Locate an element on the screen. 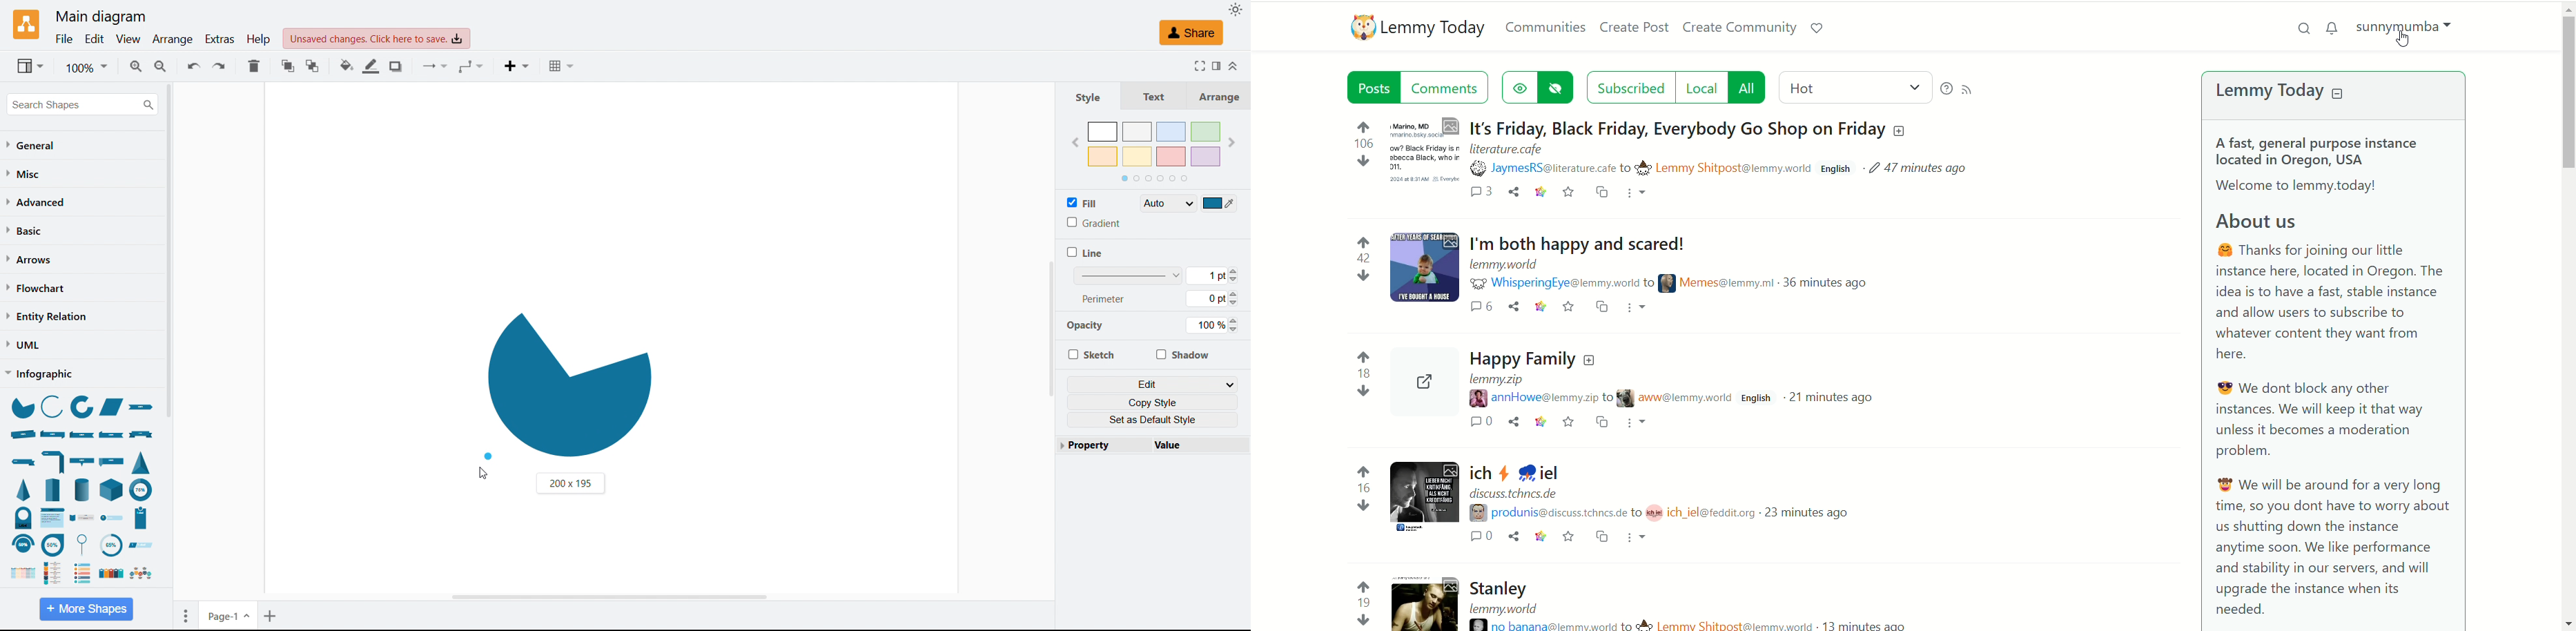 This screenshot has height=644, width=2576. Vertical scrollbar is located at coordinates (1051, 329).